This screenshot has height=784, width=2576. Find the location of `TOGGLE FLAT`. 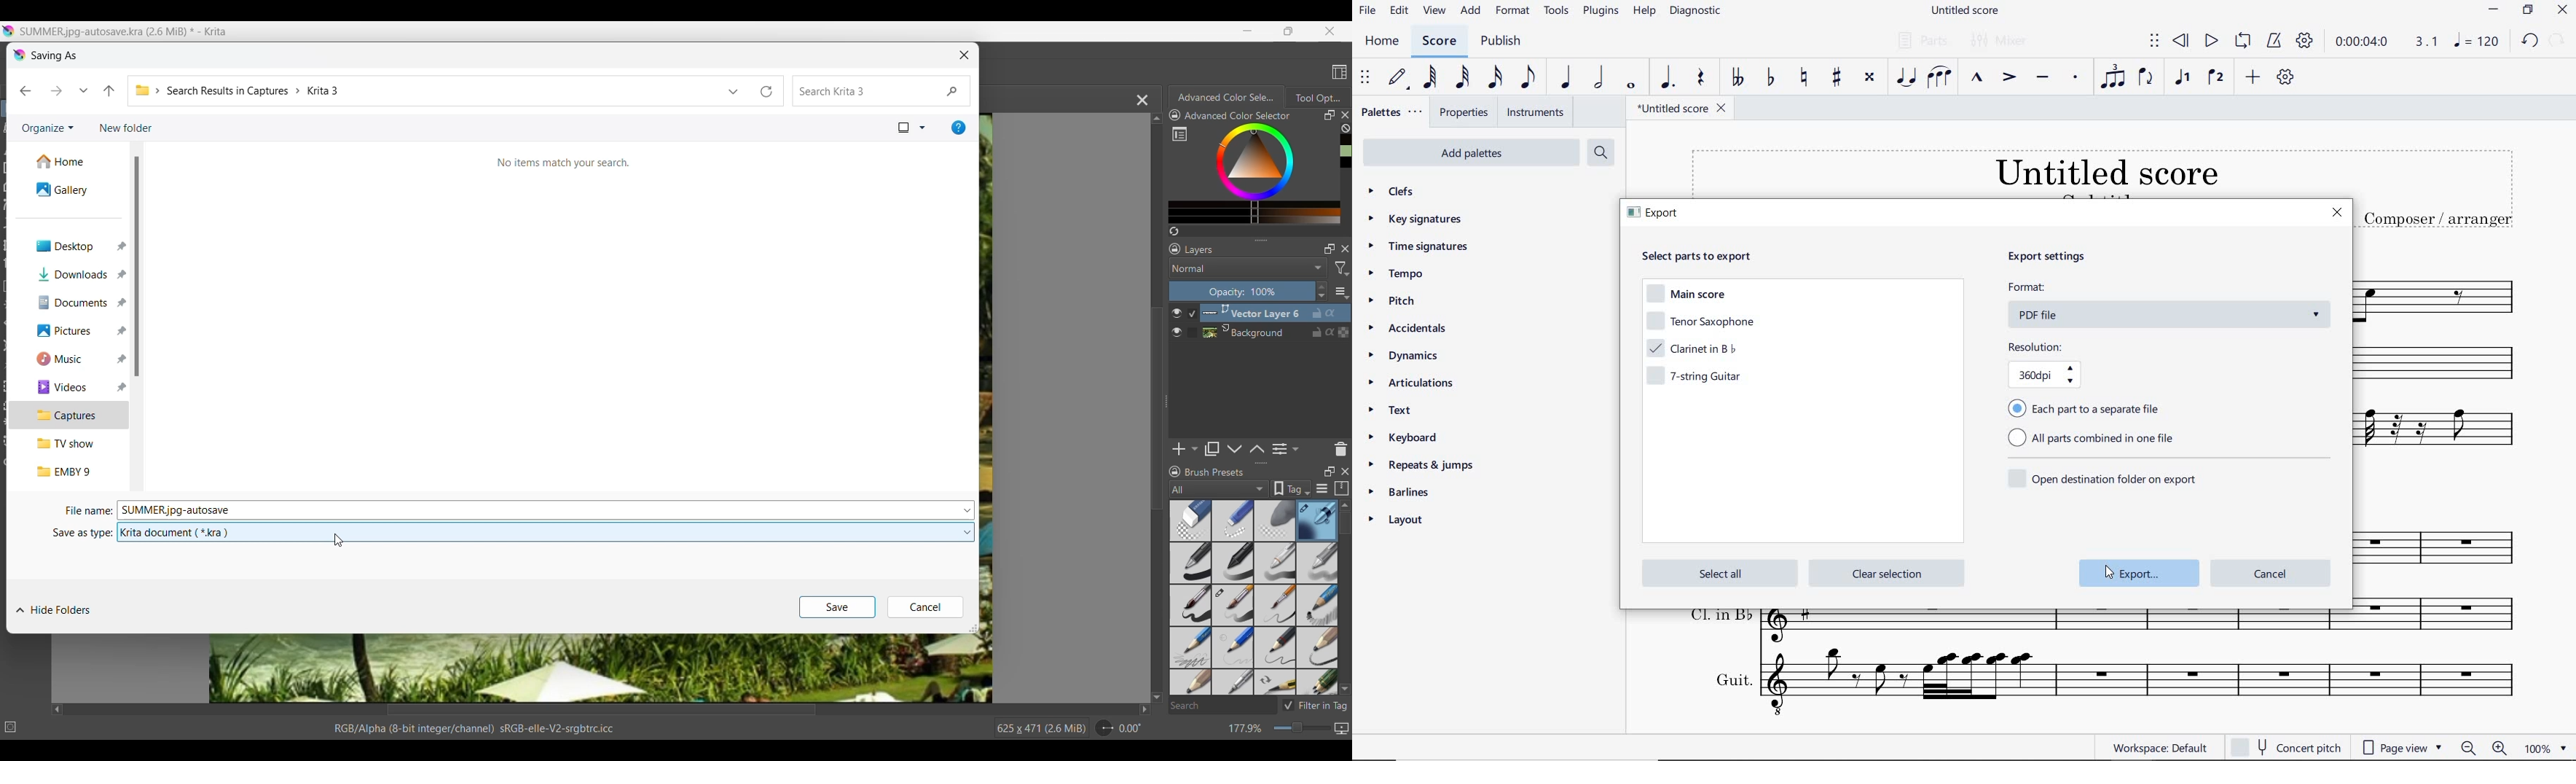

TOGGLE FLAT is located at coordinates (1769, 78).